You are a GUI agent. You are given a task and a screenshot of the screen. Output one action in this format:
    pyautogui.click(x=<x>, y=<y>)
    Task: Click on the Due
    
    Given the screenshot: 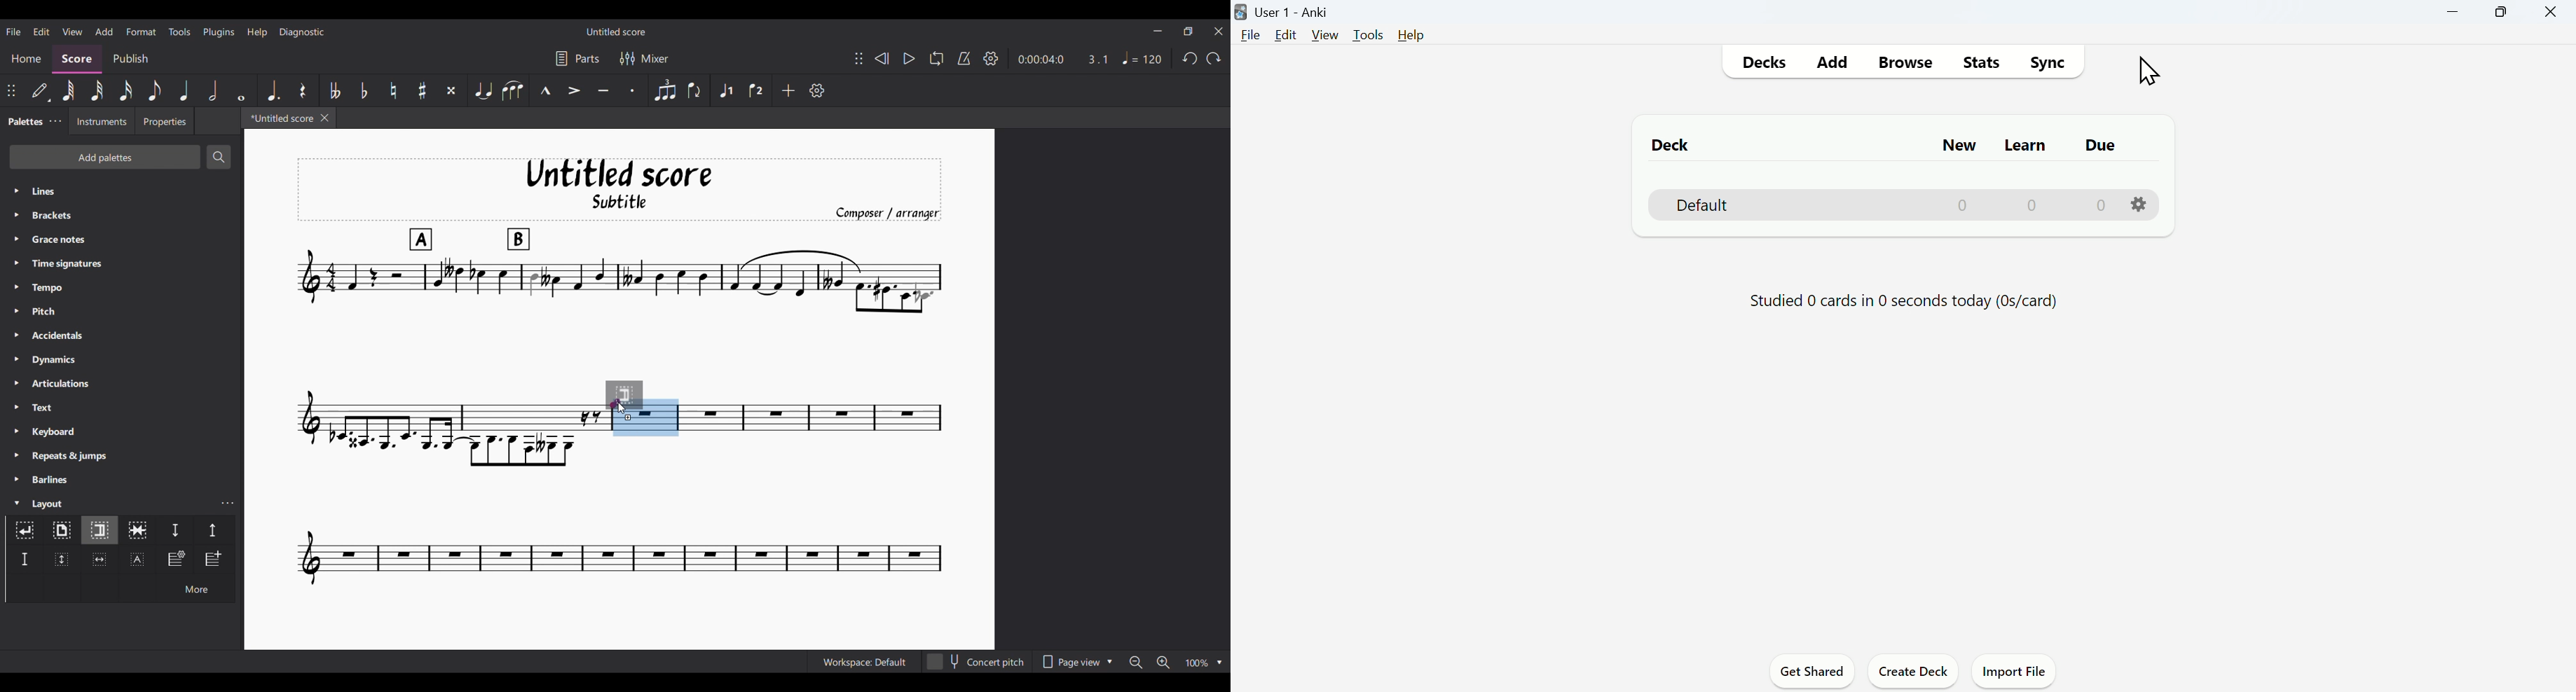 What is the action you would take?
    pyautogui.click(x=2104, y=148)
    